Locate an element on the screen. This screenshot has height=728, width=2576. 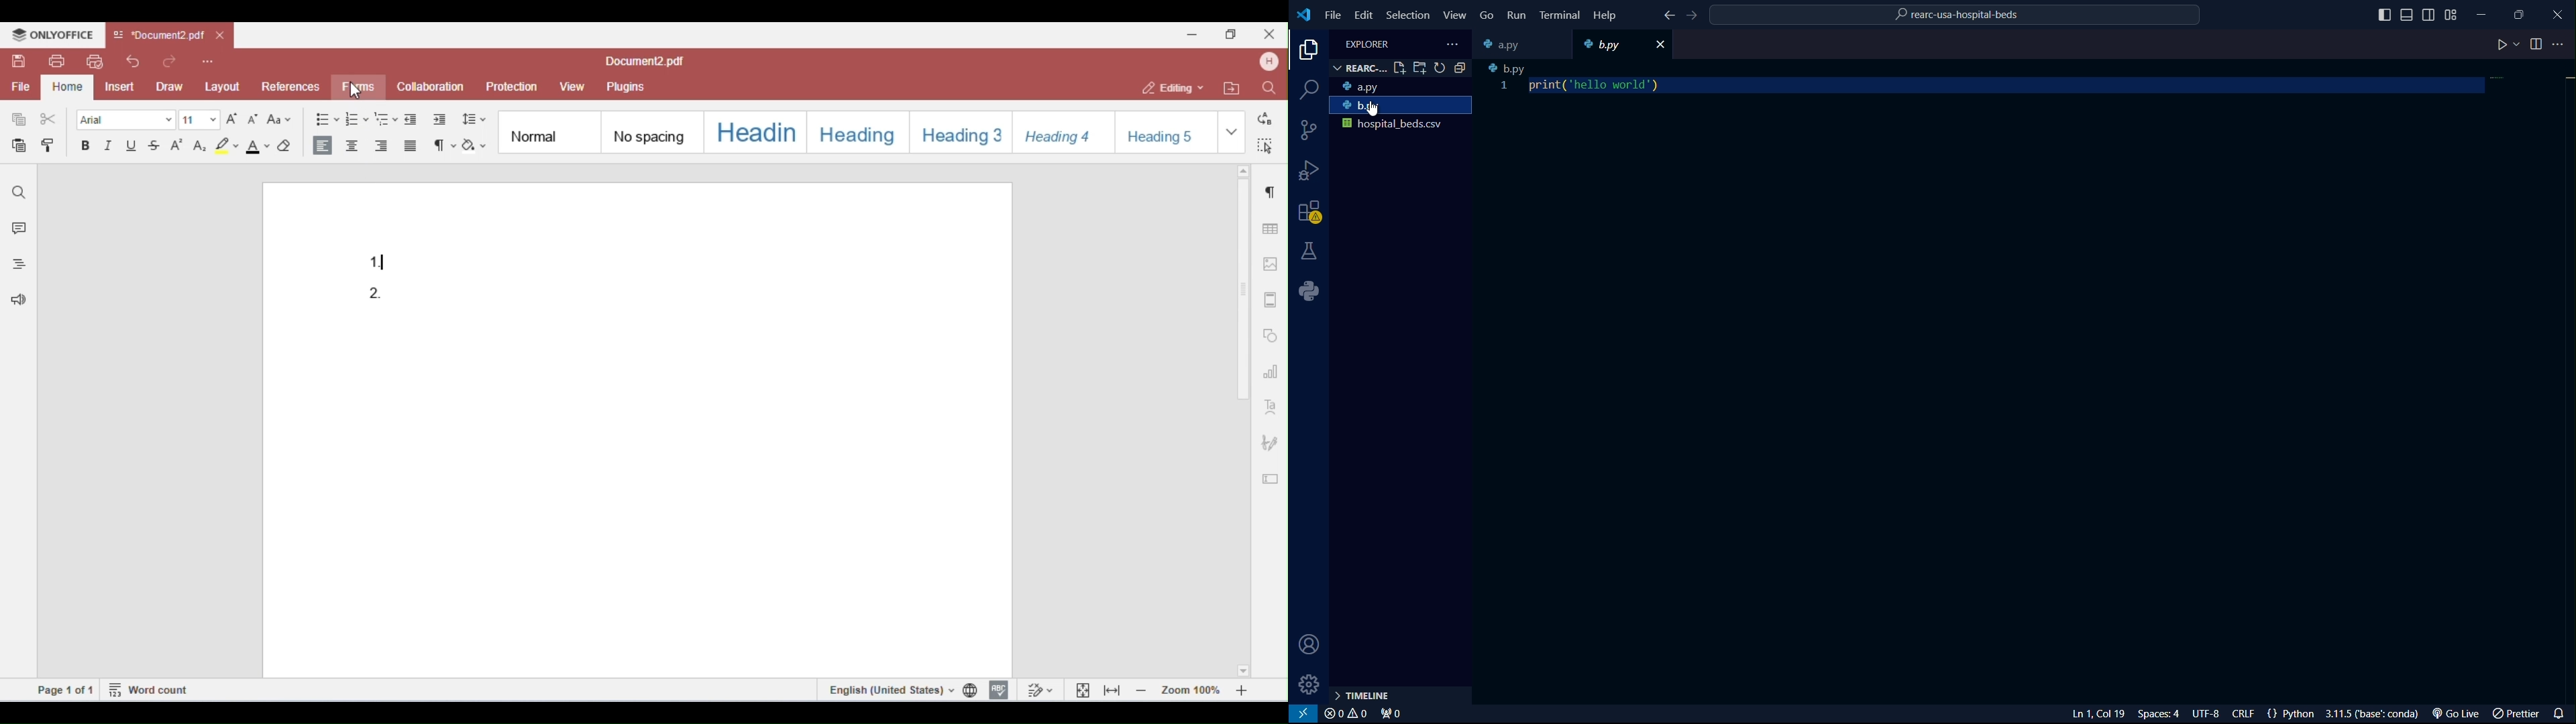
prettier extension is located at coordinates (2517, 713).